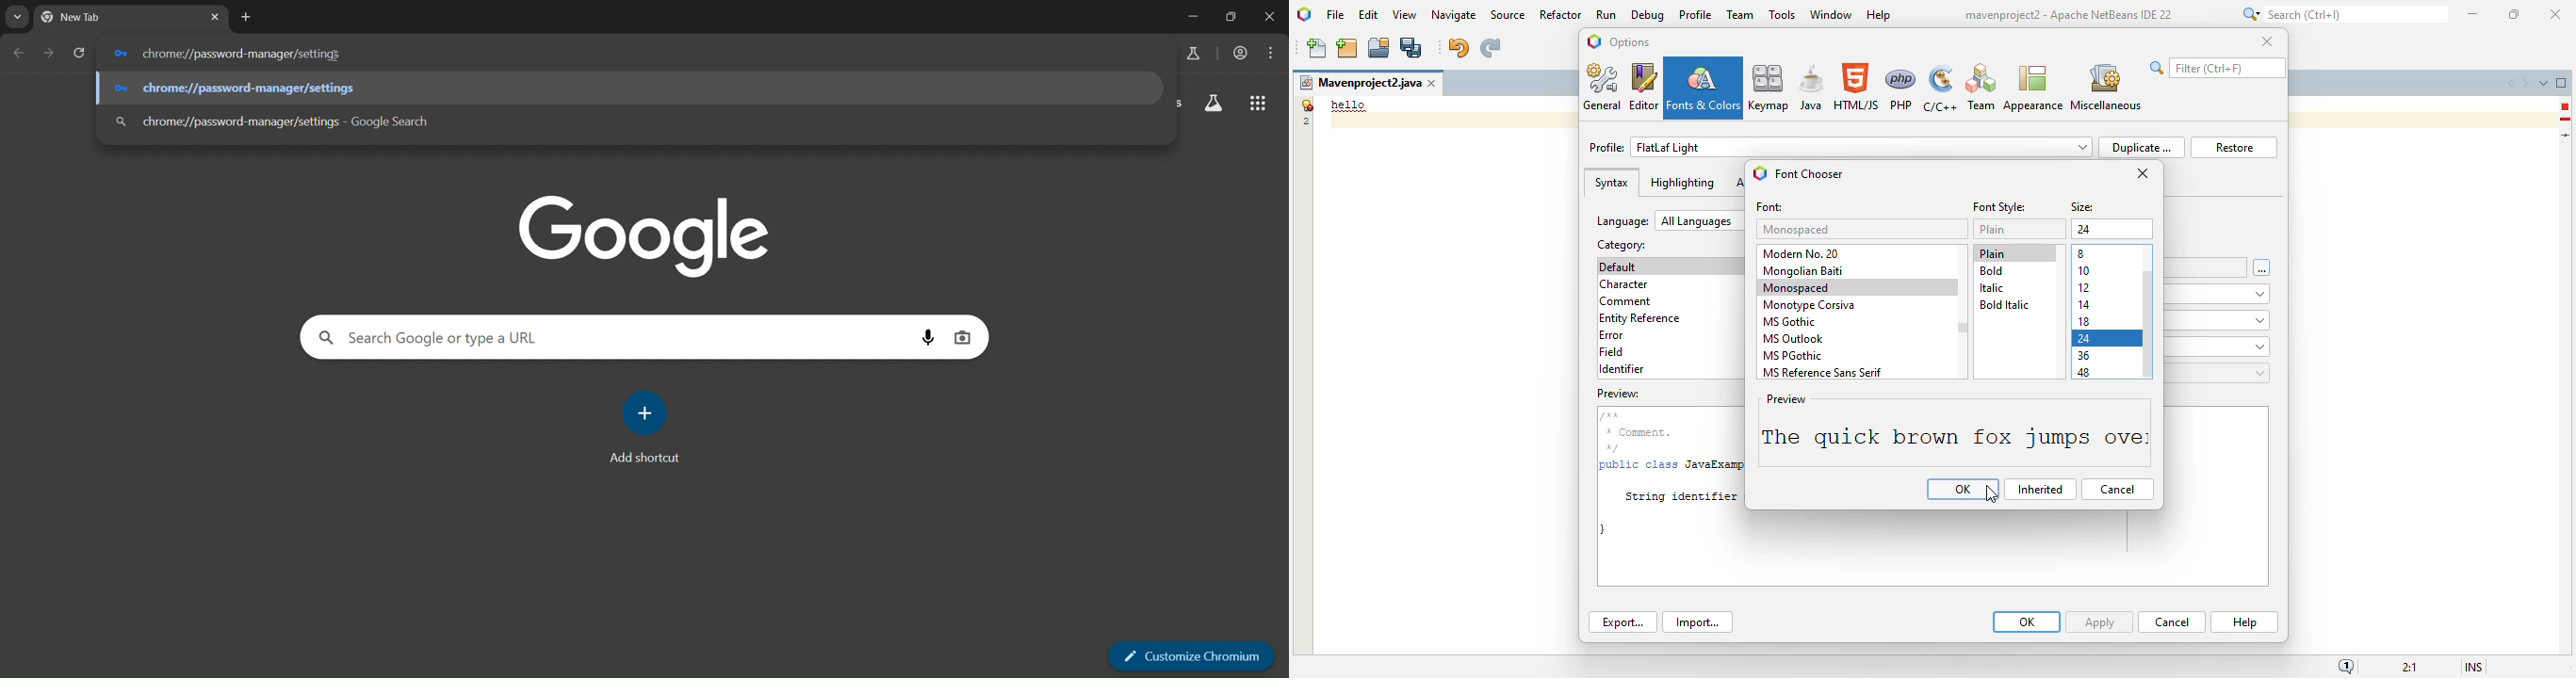 The height and width of the screenshot is (700, 2576). I want to click on open project, so click(1379, 48).